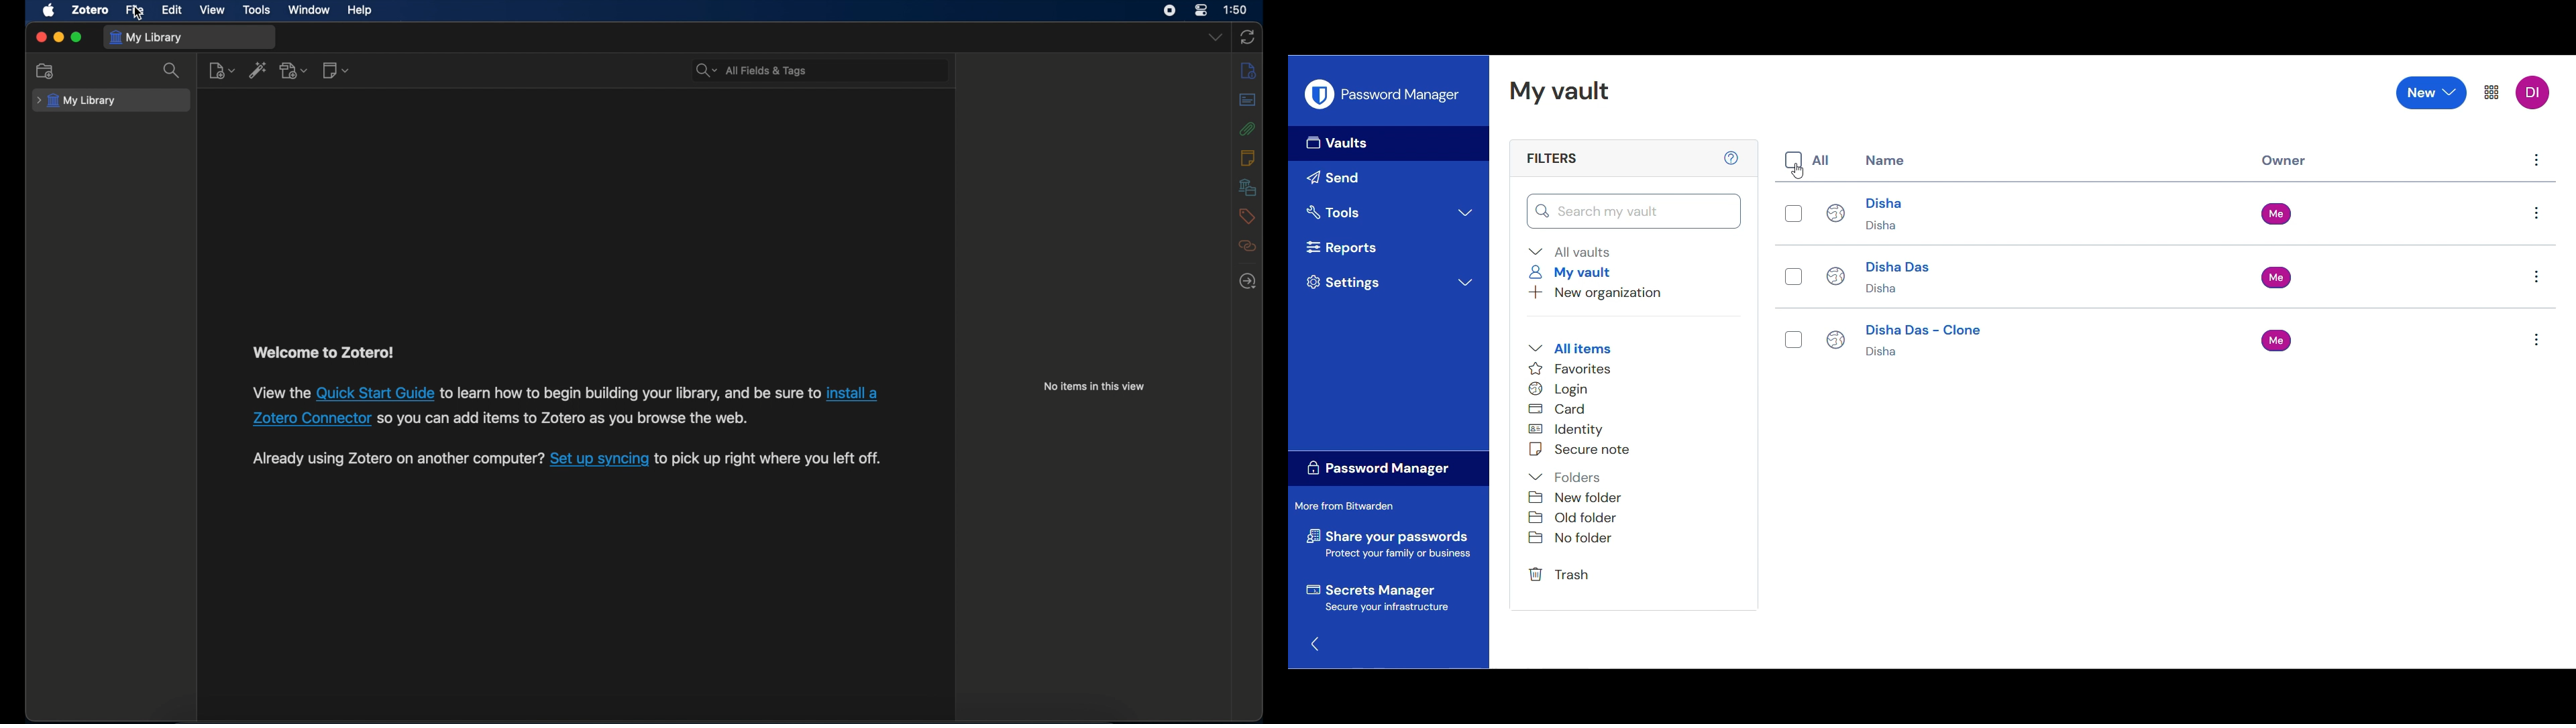 Image resolution: width=2576 pixels, height=728 pixels. What do you see at coordinates (565, 420) in the screenshot?
I see `so you can add items to Zotero as you browse the web.` at bounding box center [565, 420].